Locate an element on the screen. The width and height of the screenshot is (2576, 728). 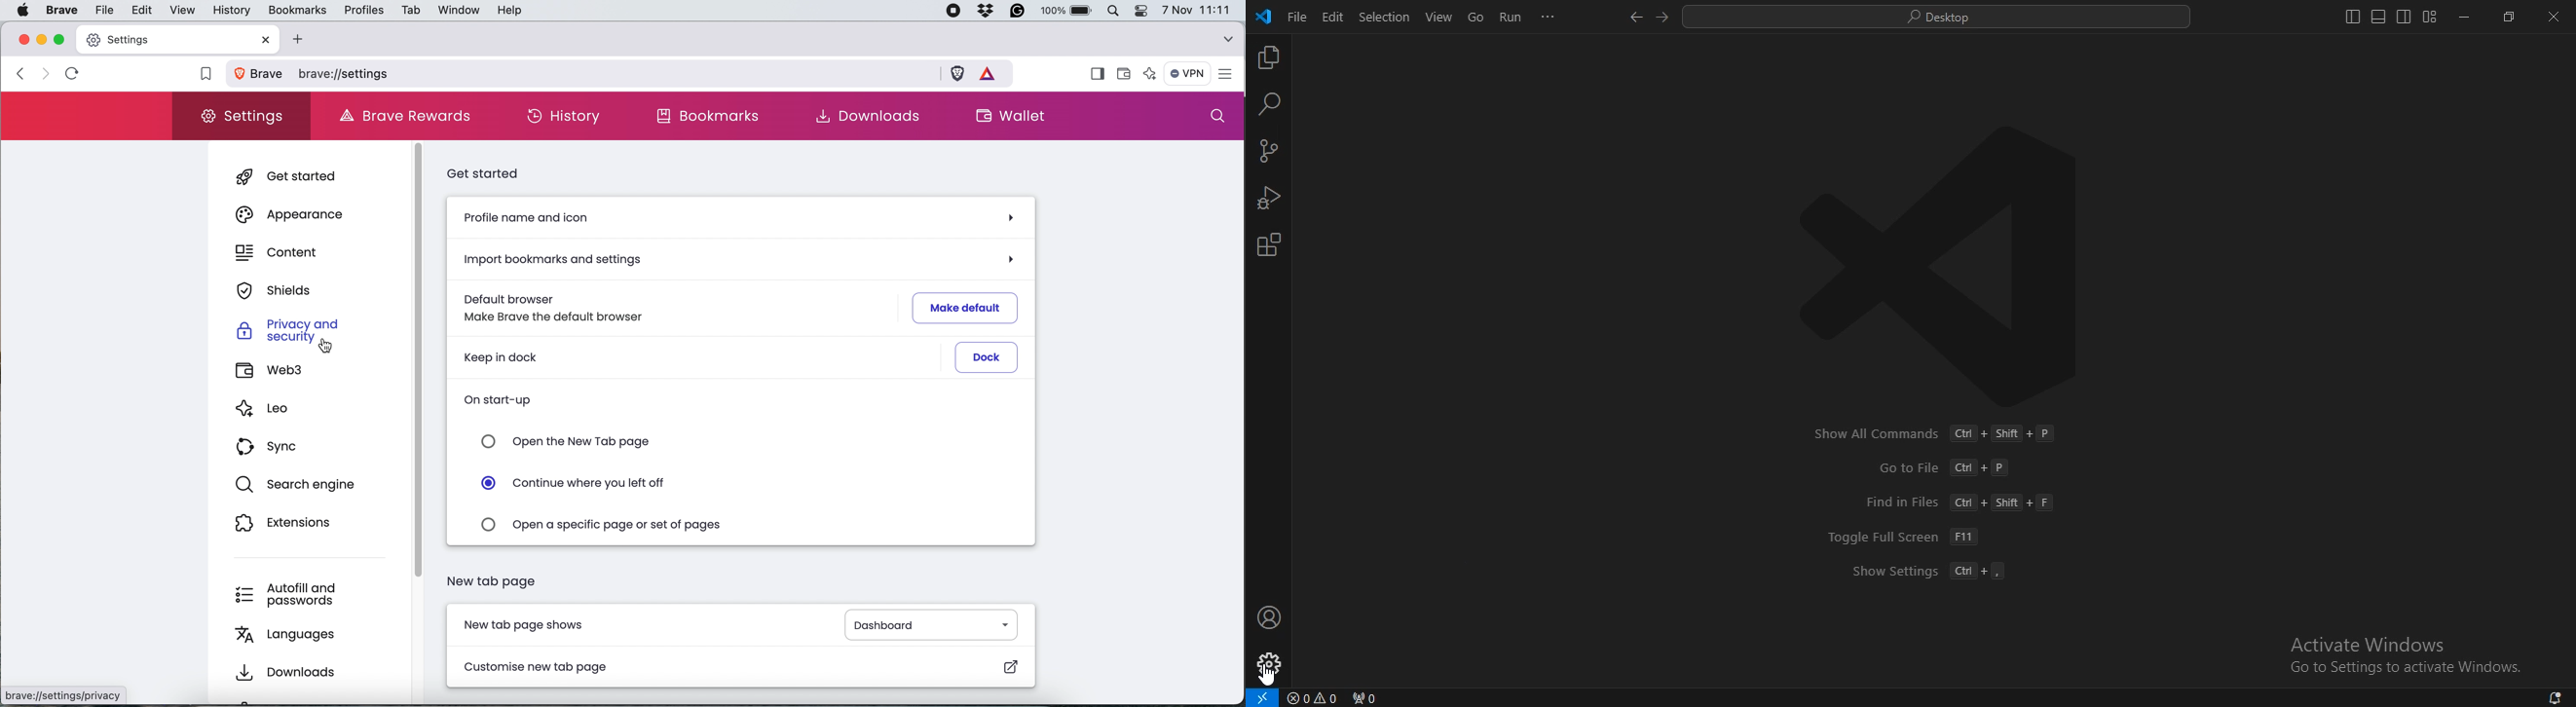
dock is located at coordinates (987, 358).